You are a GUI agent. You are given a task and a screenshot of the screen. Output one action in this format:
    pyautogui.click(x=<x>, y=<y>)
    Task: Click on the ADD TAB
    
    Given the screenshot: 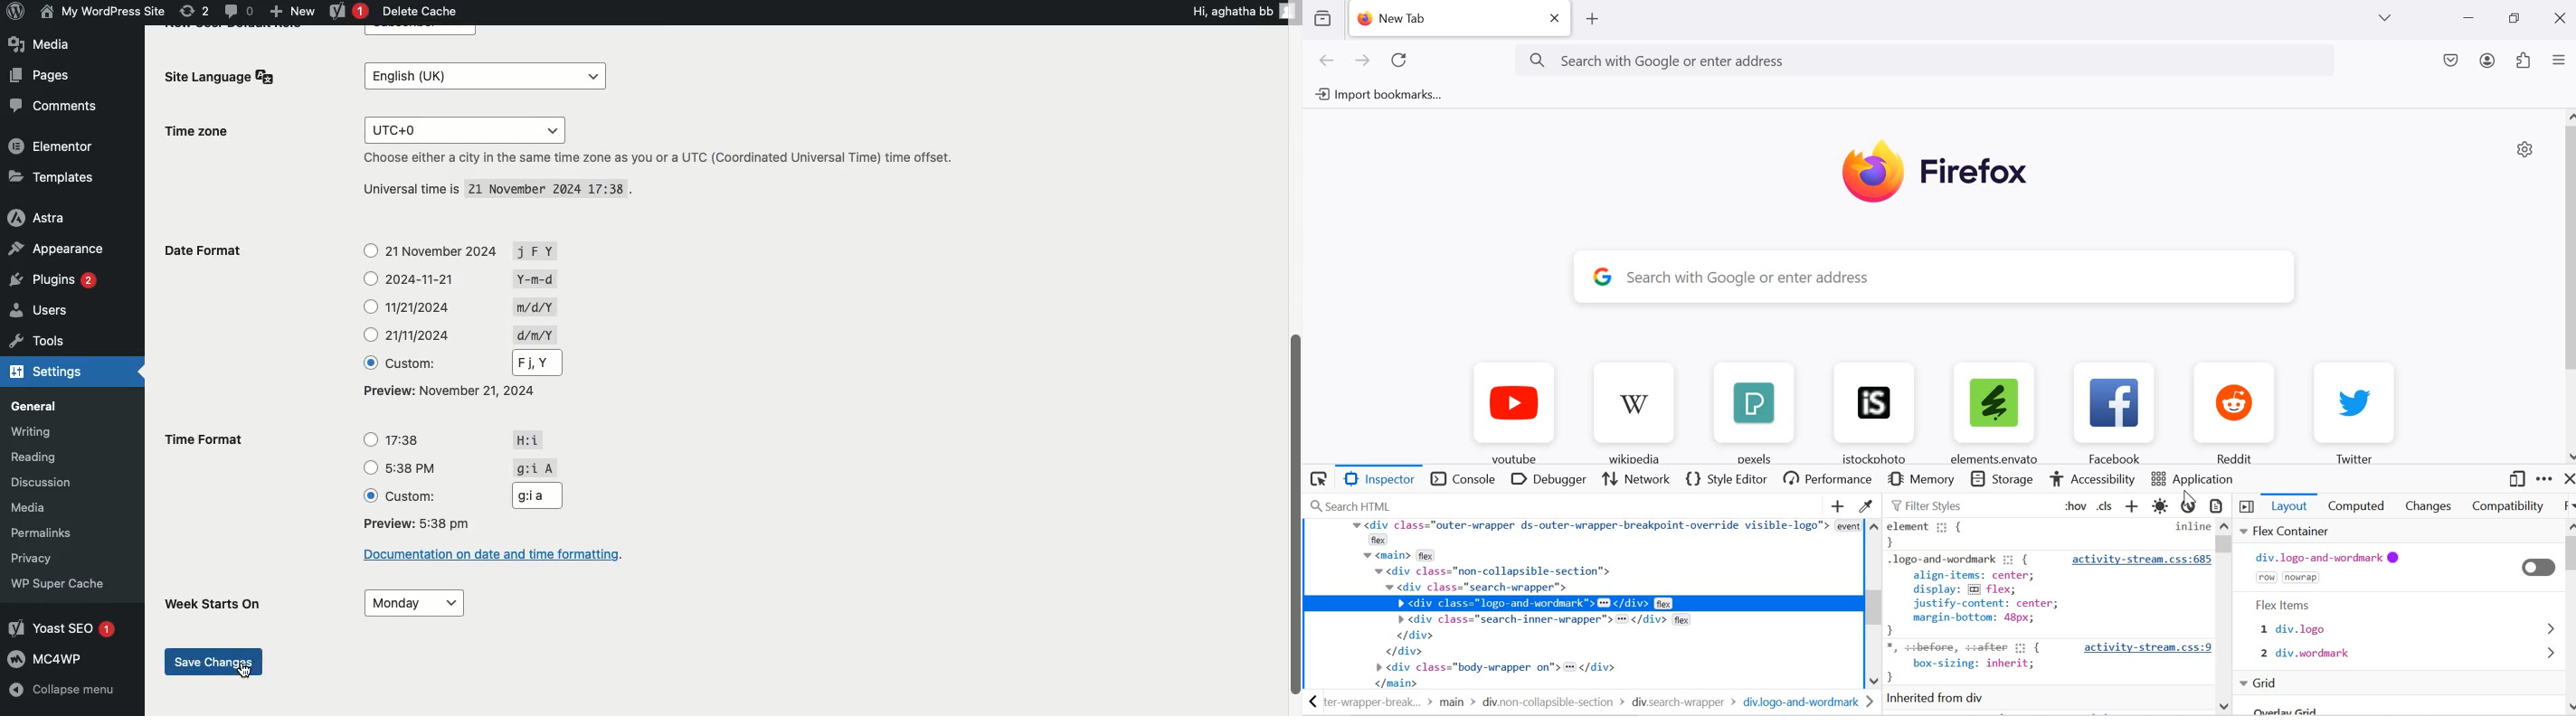 What is the action you would take?
    pyautogui.click(x=1594, y=19)
    